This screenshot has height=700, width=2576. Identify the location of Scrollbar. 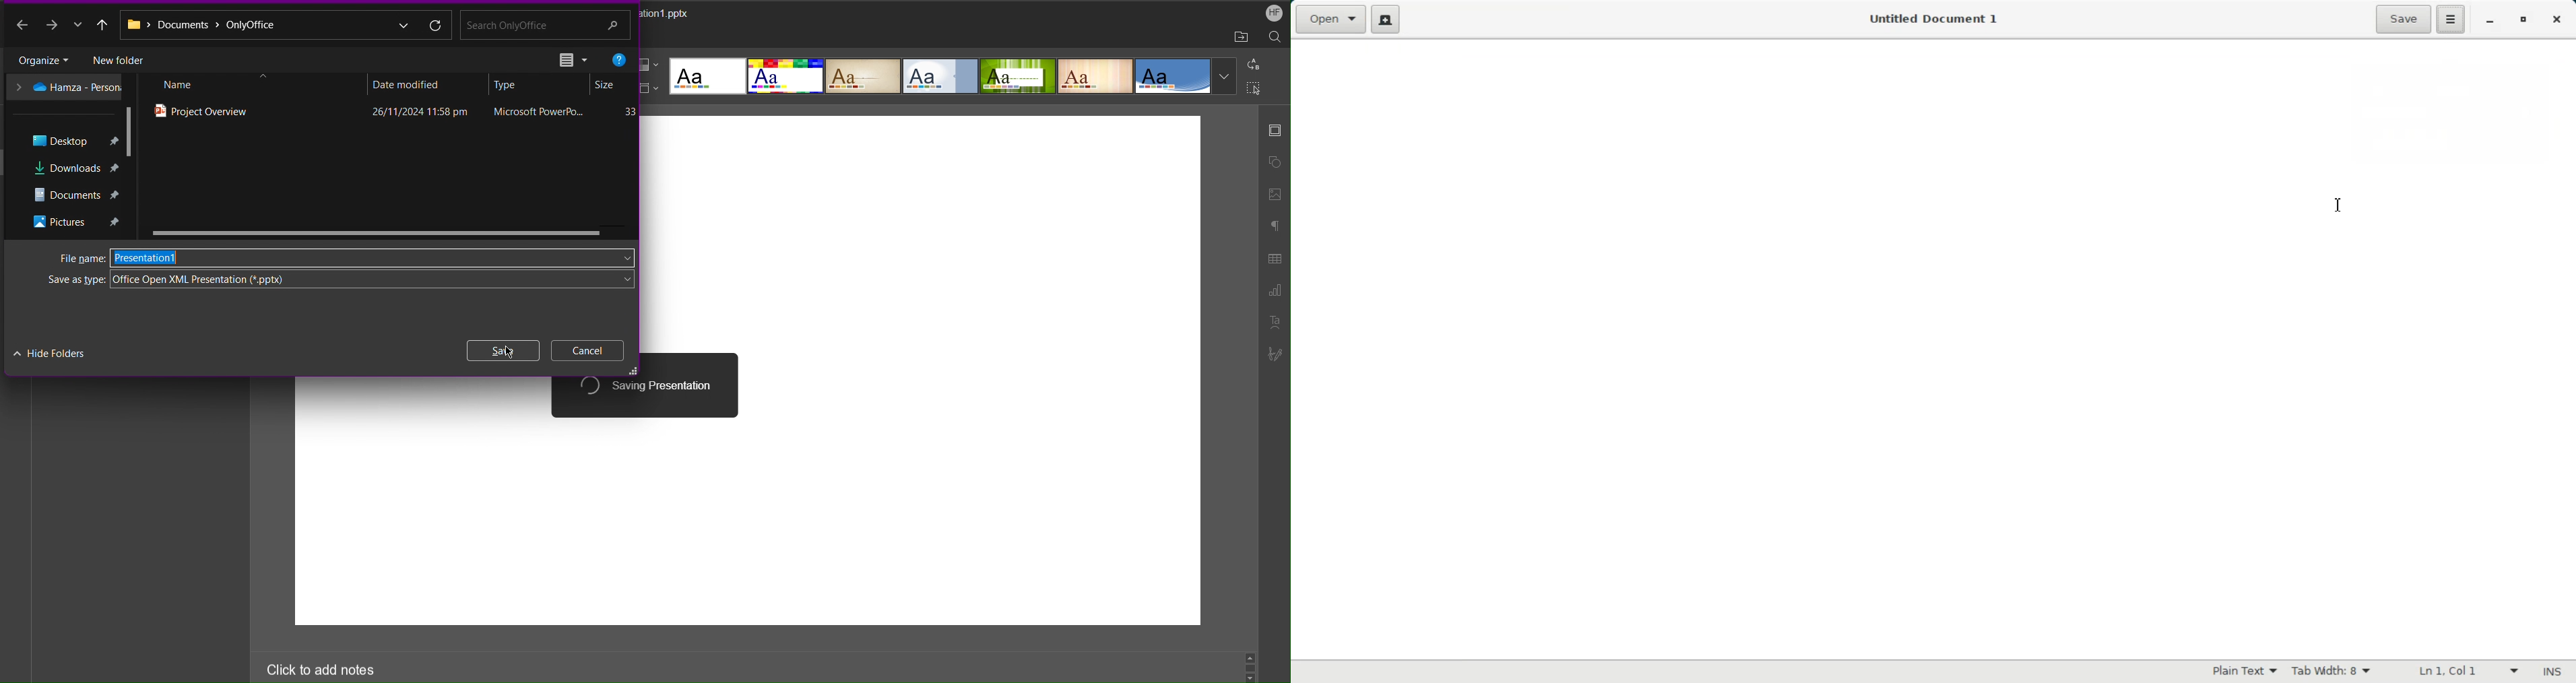
(379, 232).